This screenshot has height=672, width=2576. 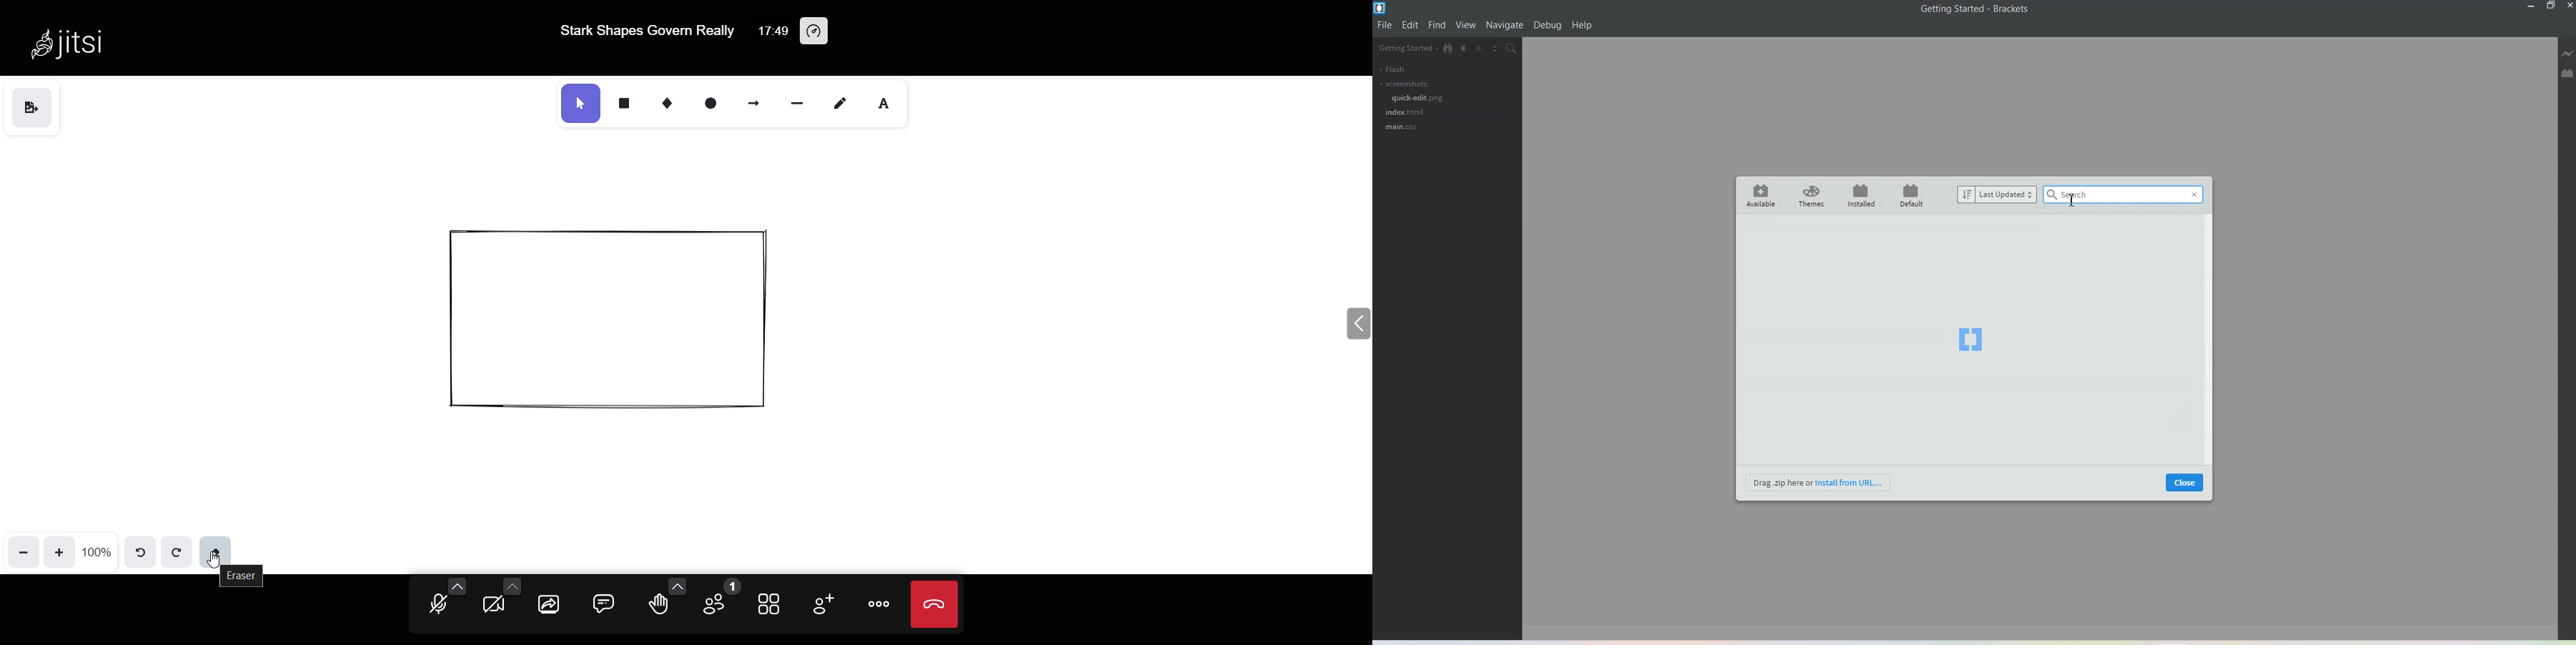 I want to click on expand, so click(x=1354, y=325).